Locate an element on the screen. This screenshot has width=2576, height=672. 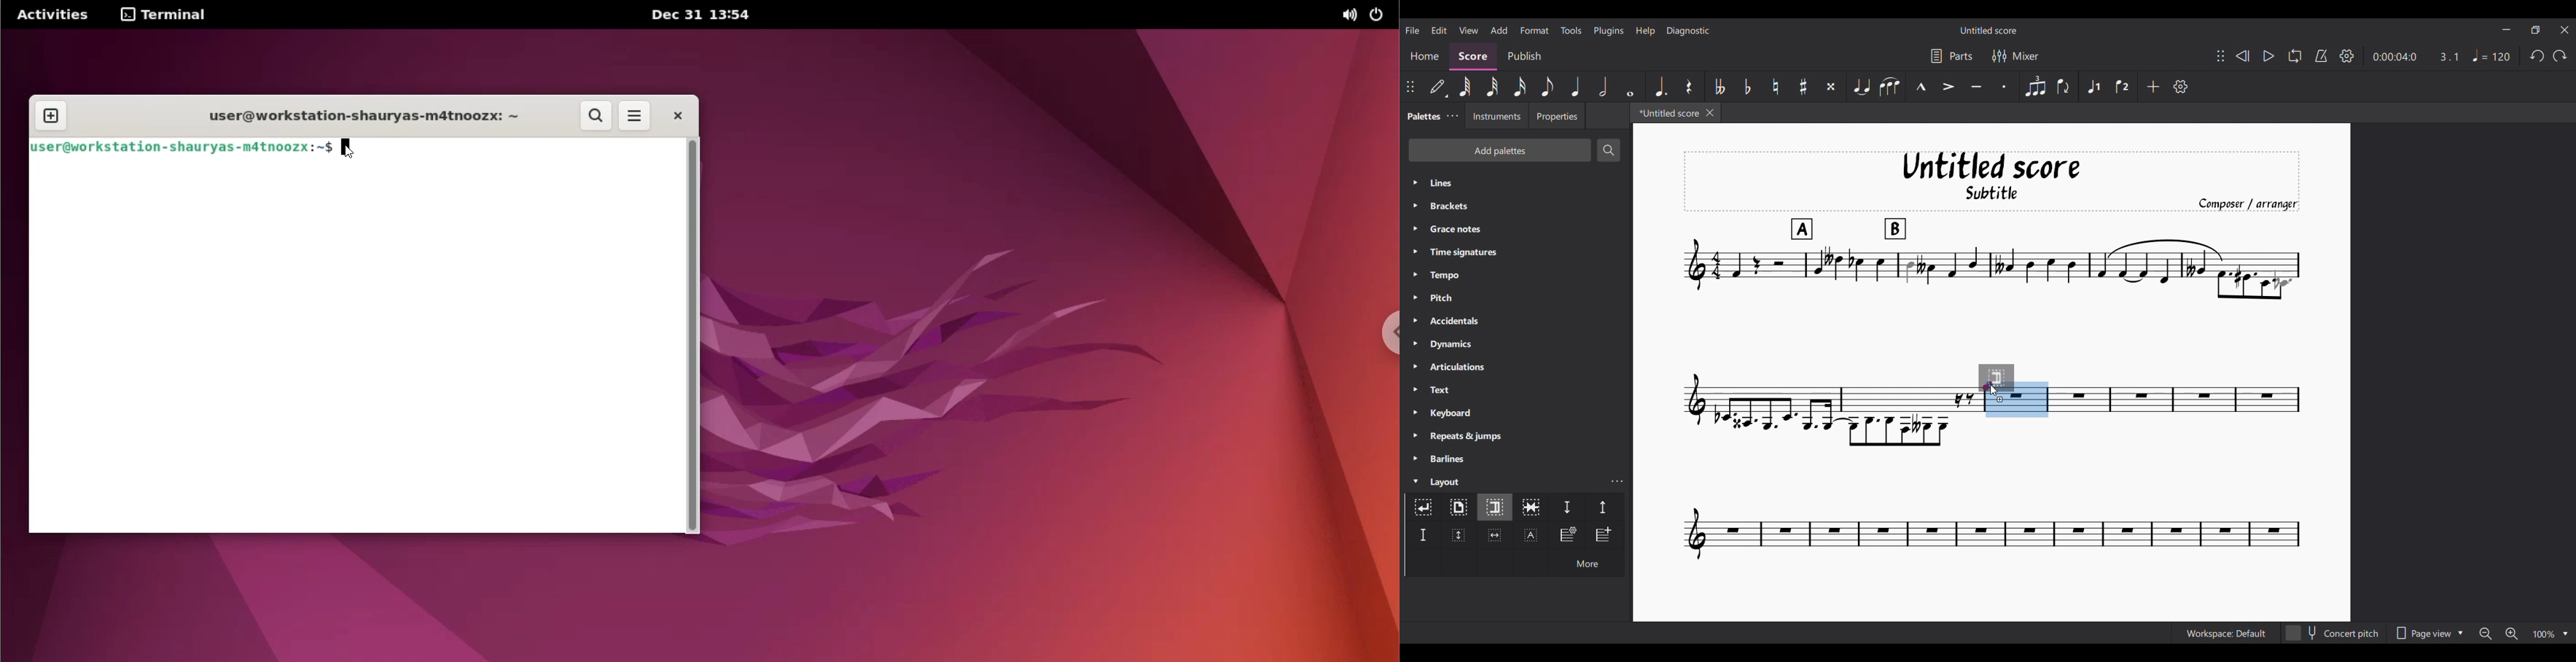
Staff spacer up is located at coordinates (1604, 507).